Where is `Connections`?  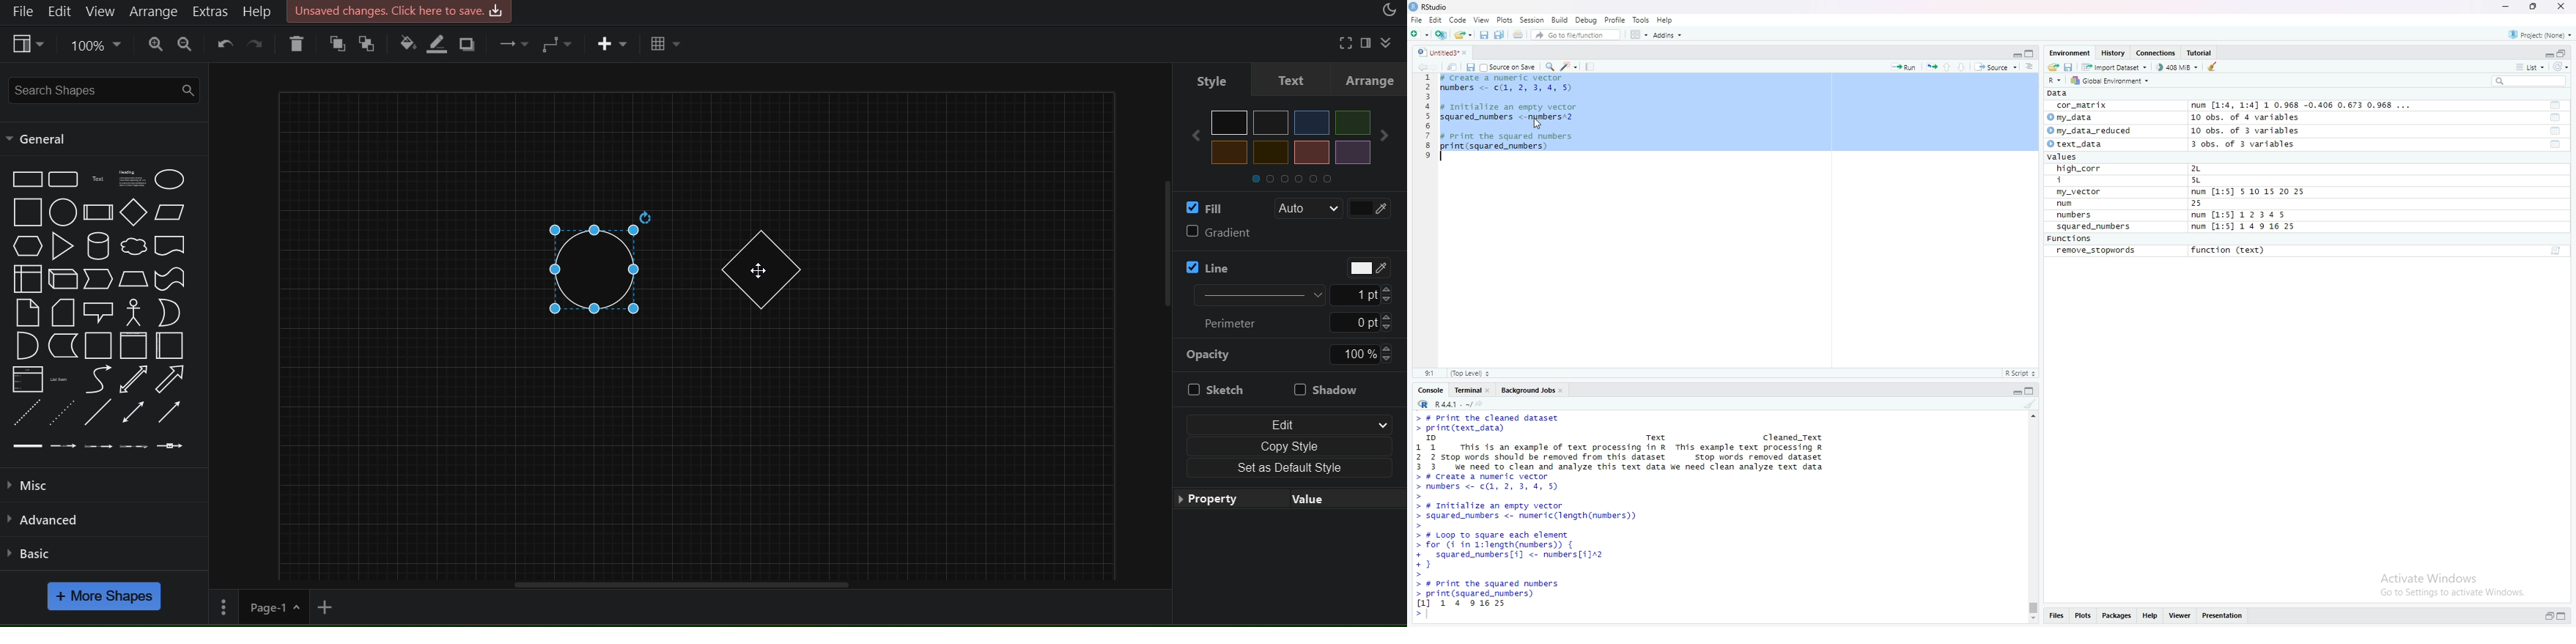 Connections is located at coordinates (2157, 53).